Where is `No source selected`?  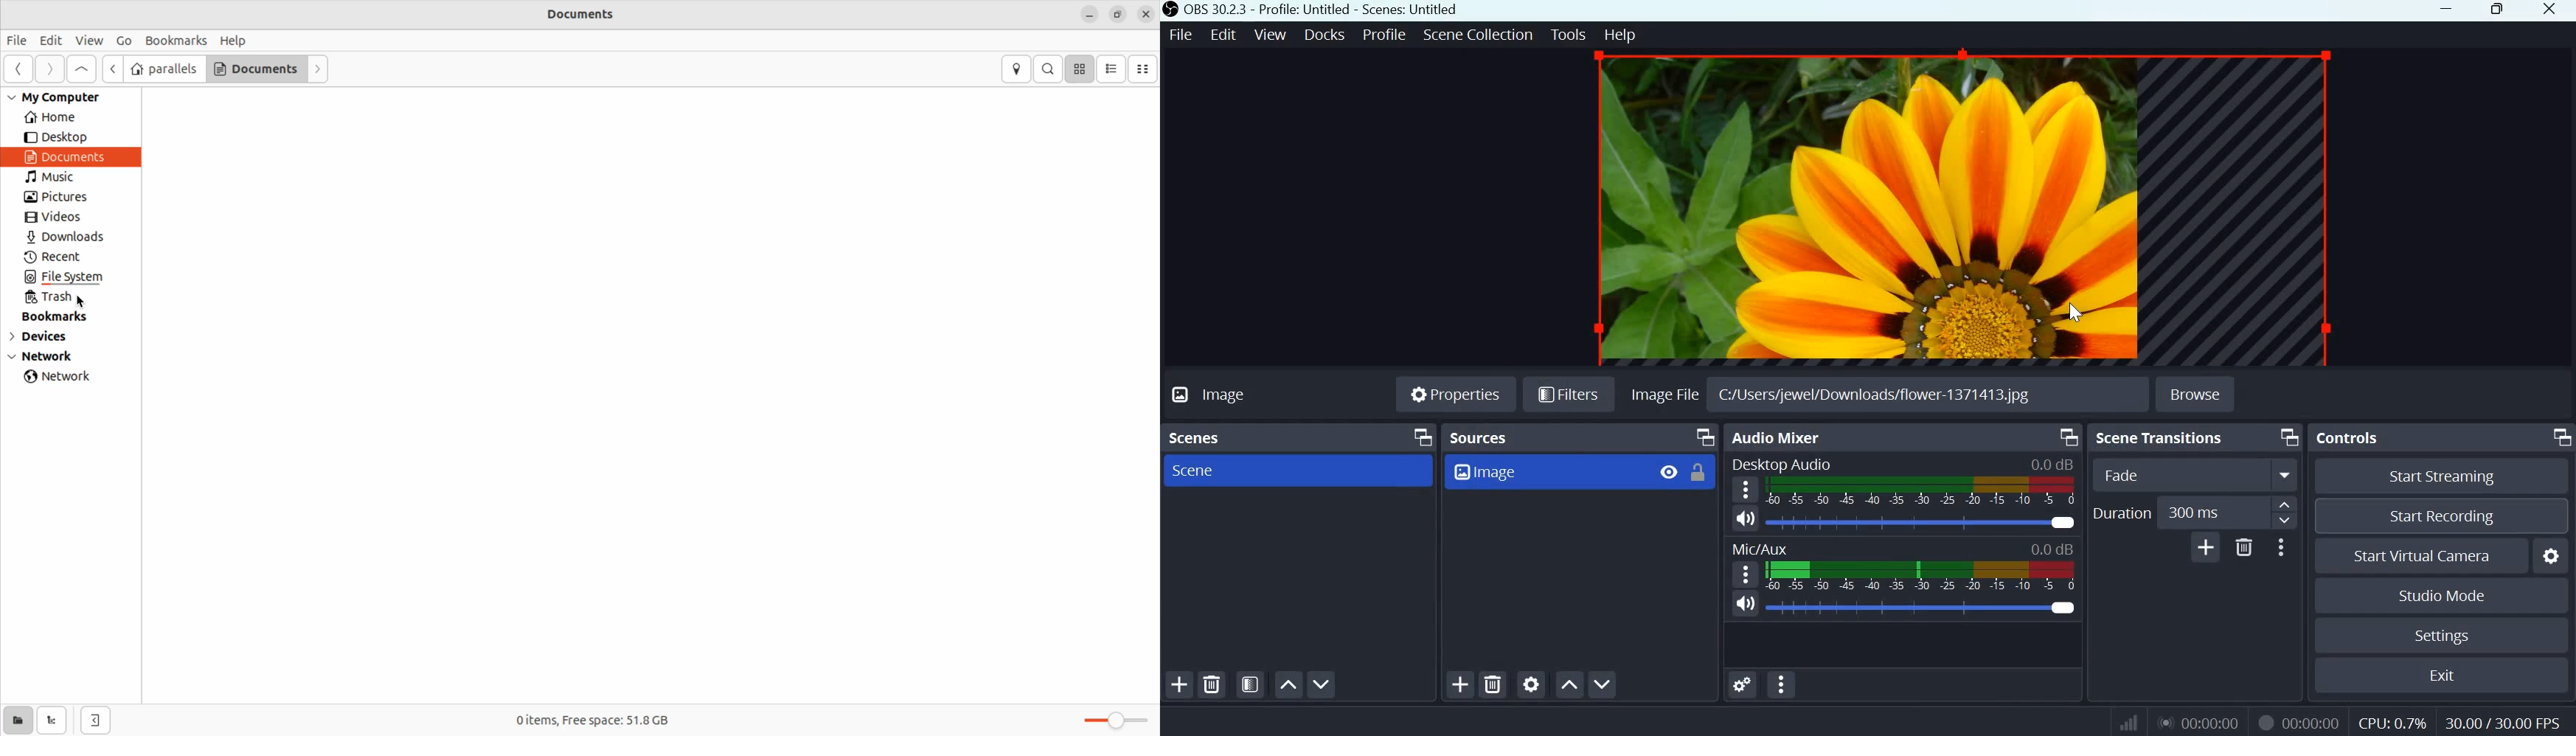
No source selected is located at coordinates (1242, 397).